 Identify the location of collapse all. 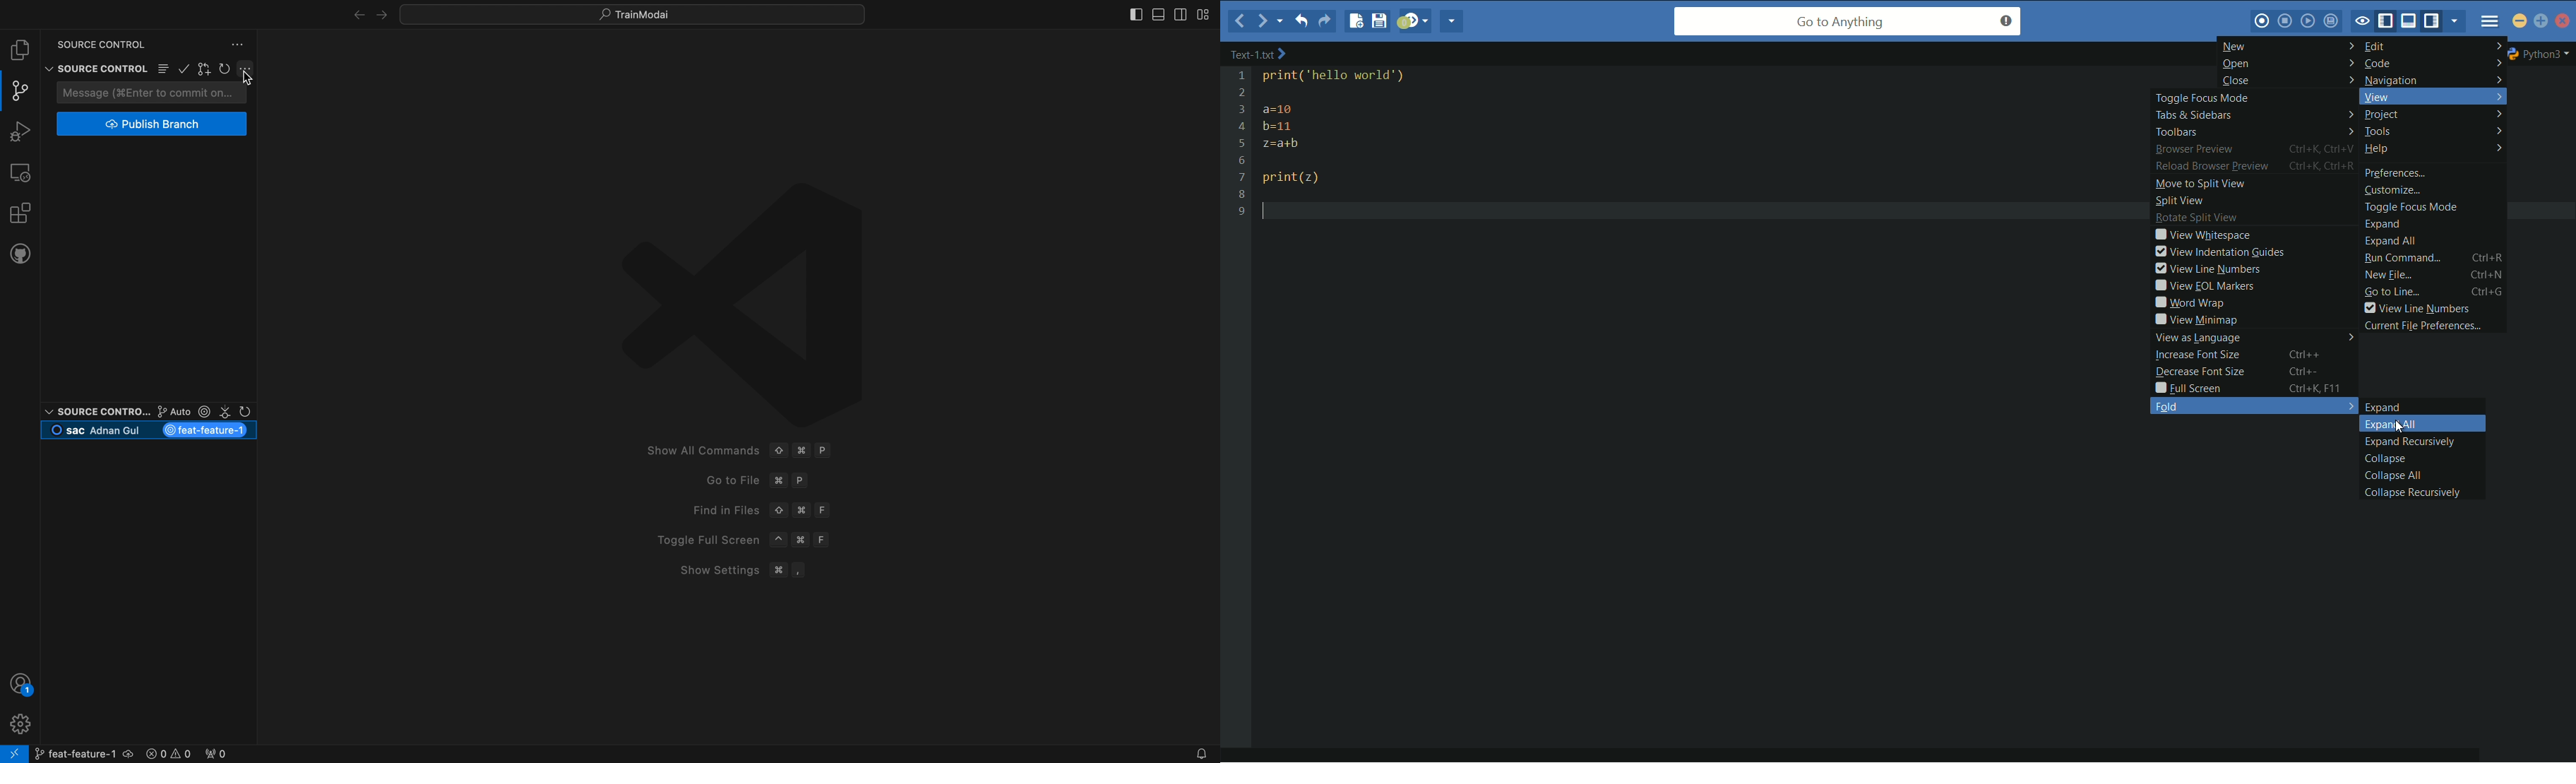
(2389, 475).